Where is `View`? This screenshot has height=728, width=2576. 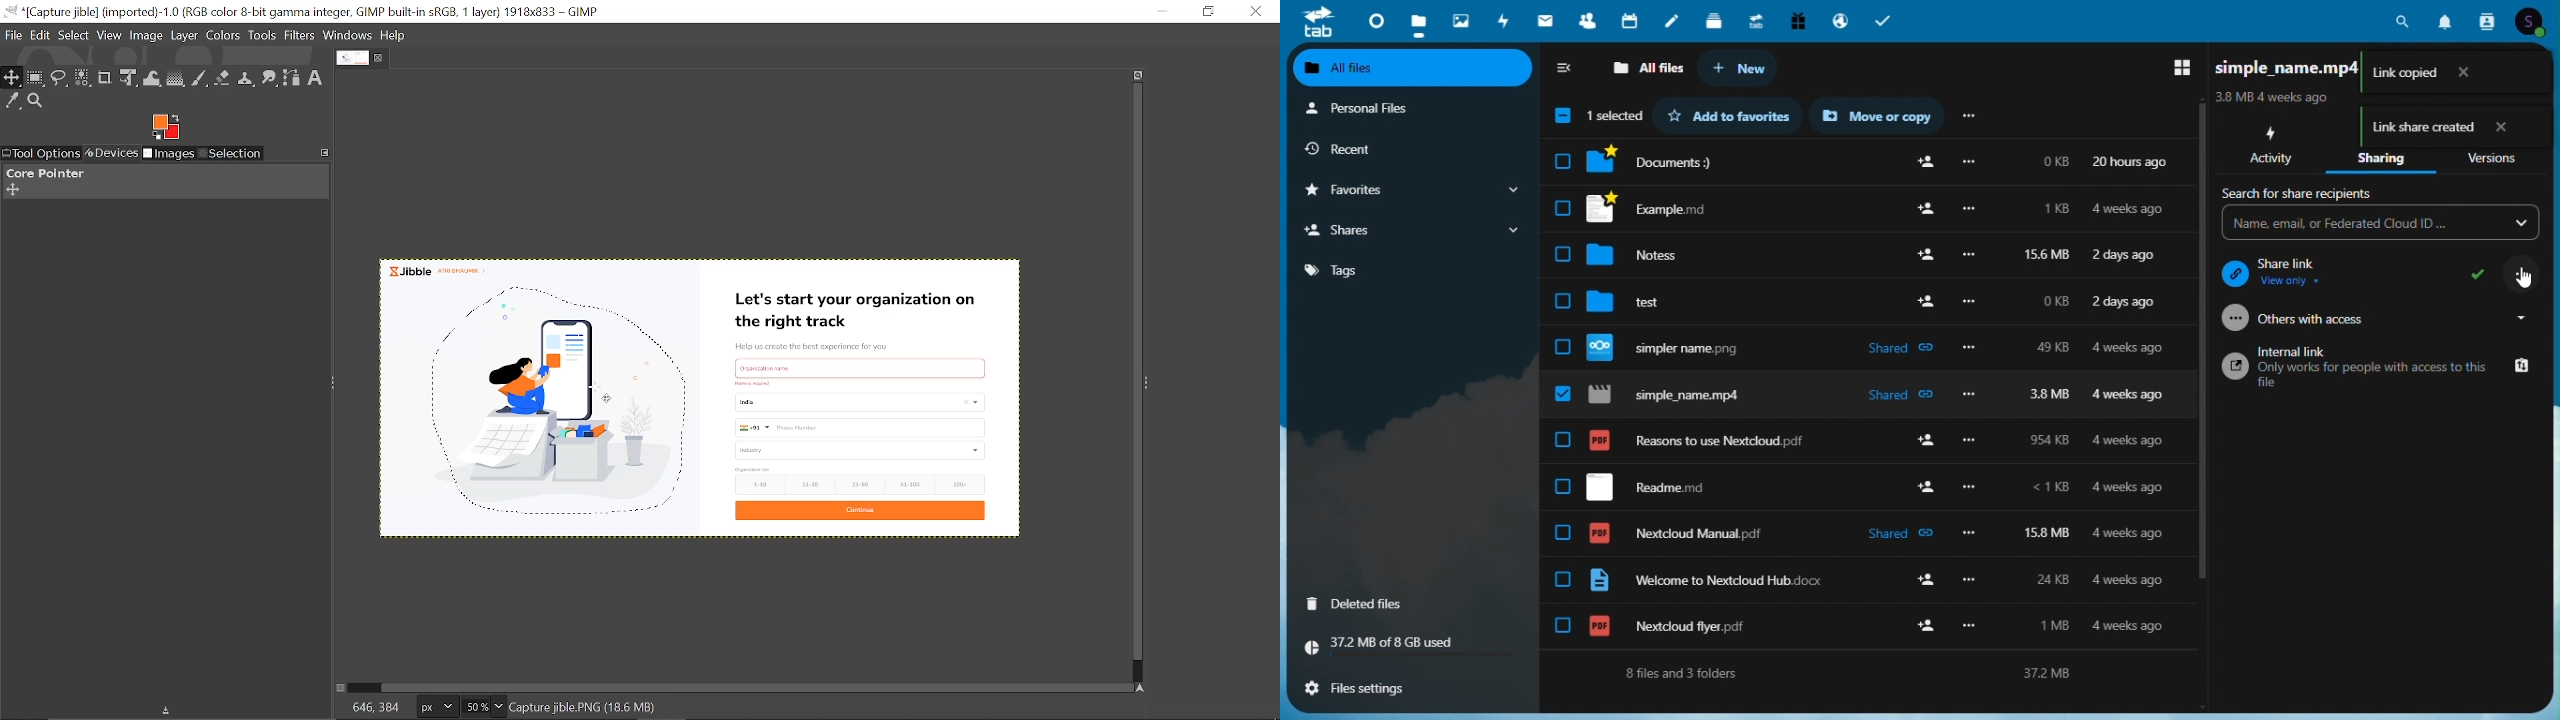
View is located at coordinates (109, 35).